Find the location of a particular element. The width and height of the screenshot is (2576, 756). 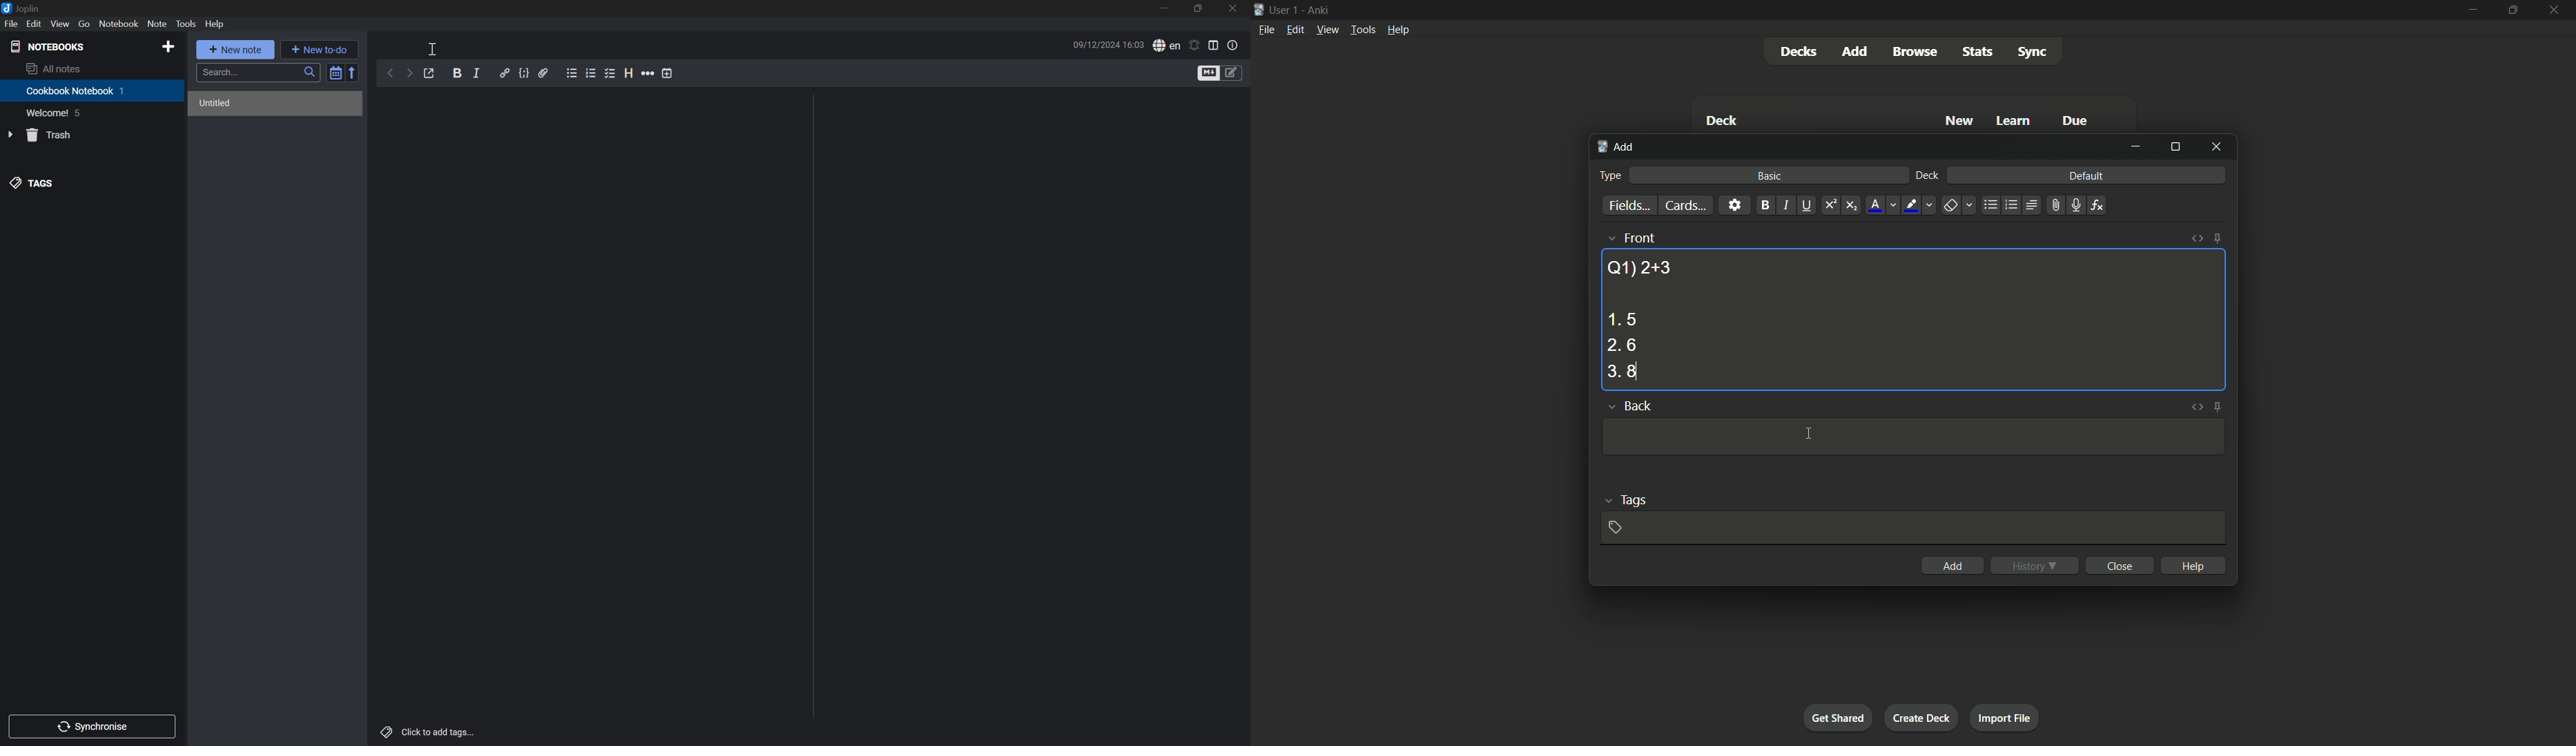

equations is located at coordinates (2097, 205).